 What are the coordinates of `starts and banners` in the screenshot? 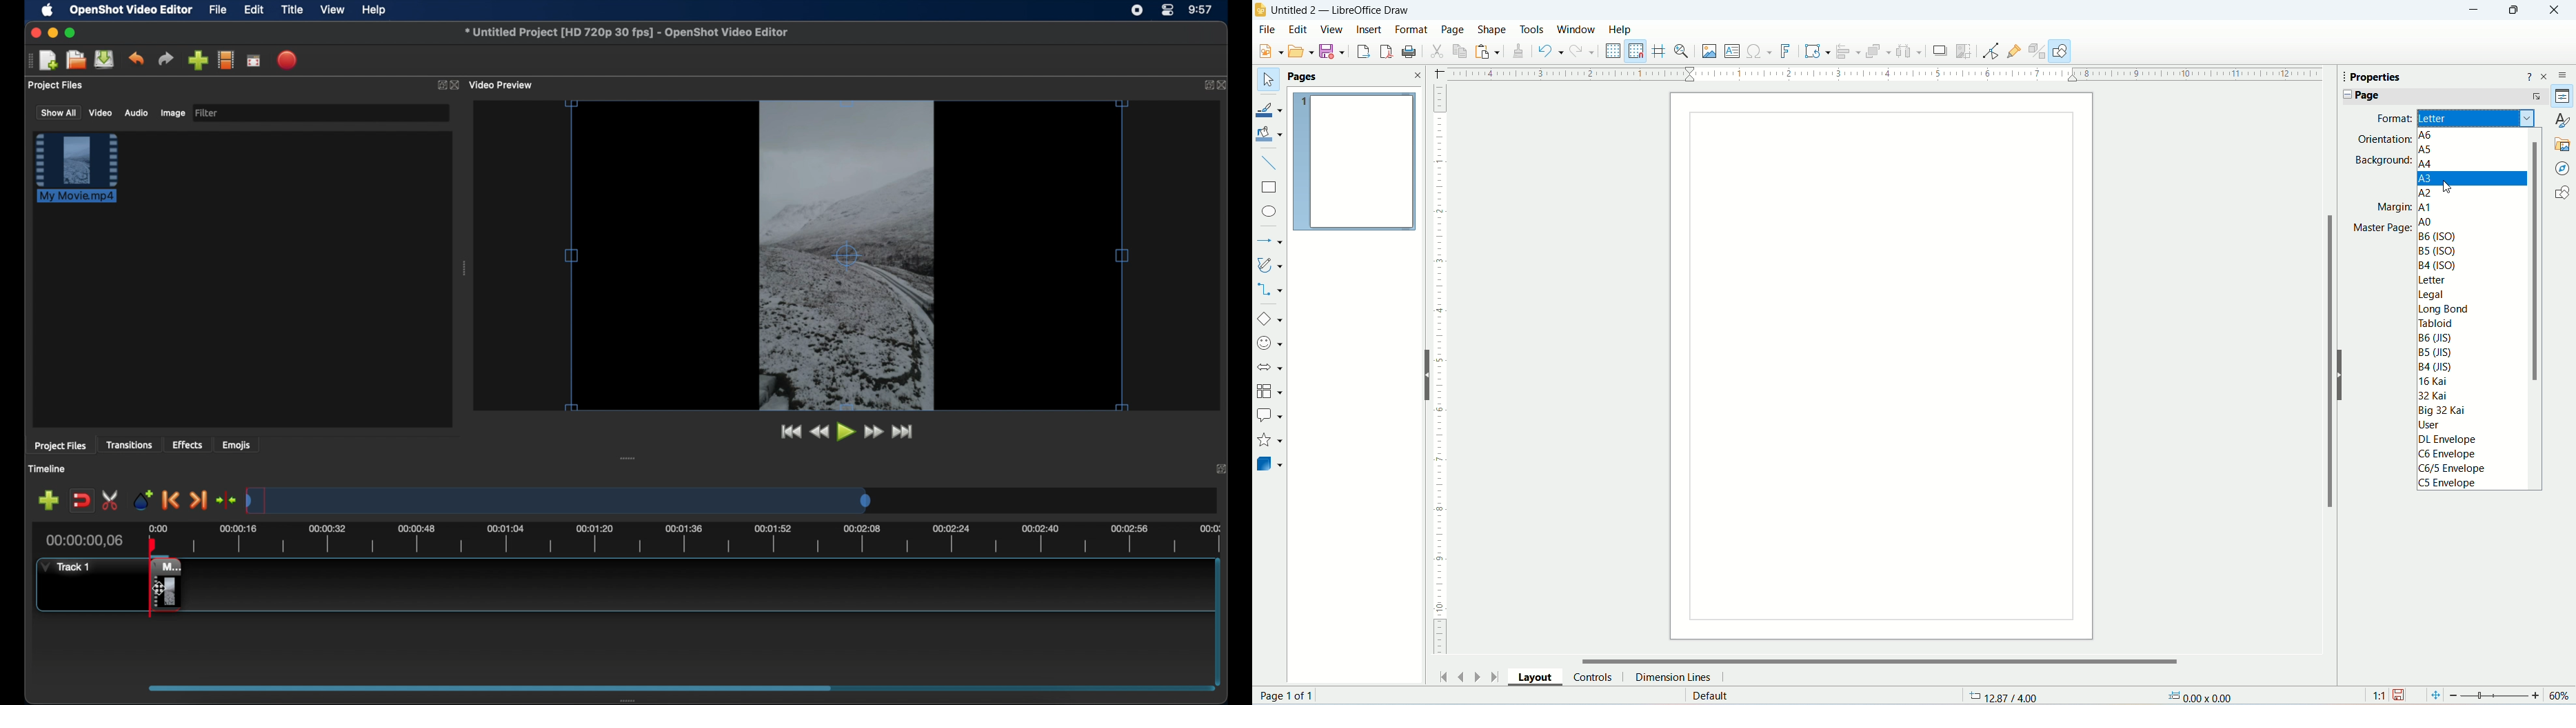 It's located at (1269, 441).